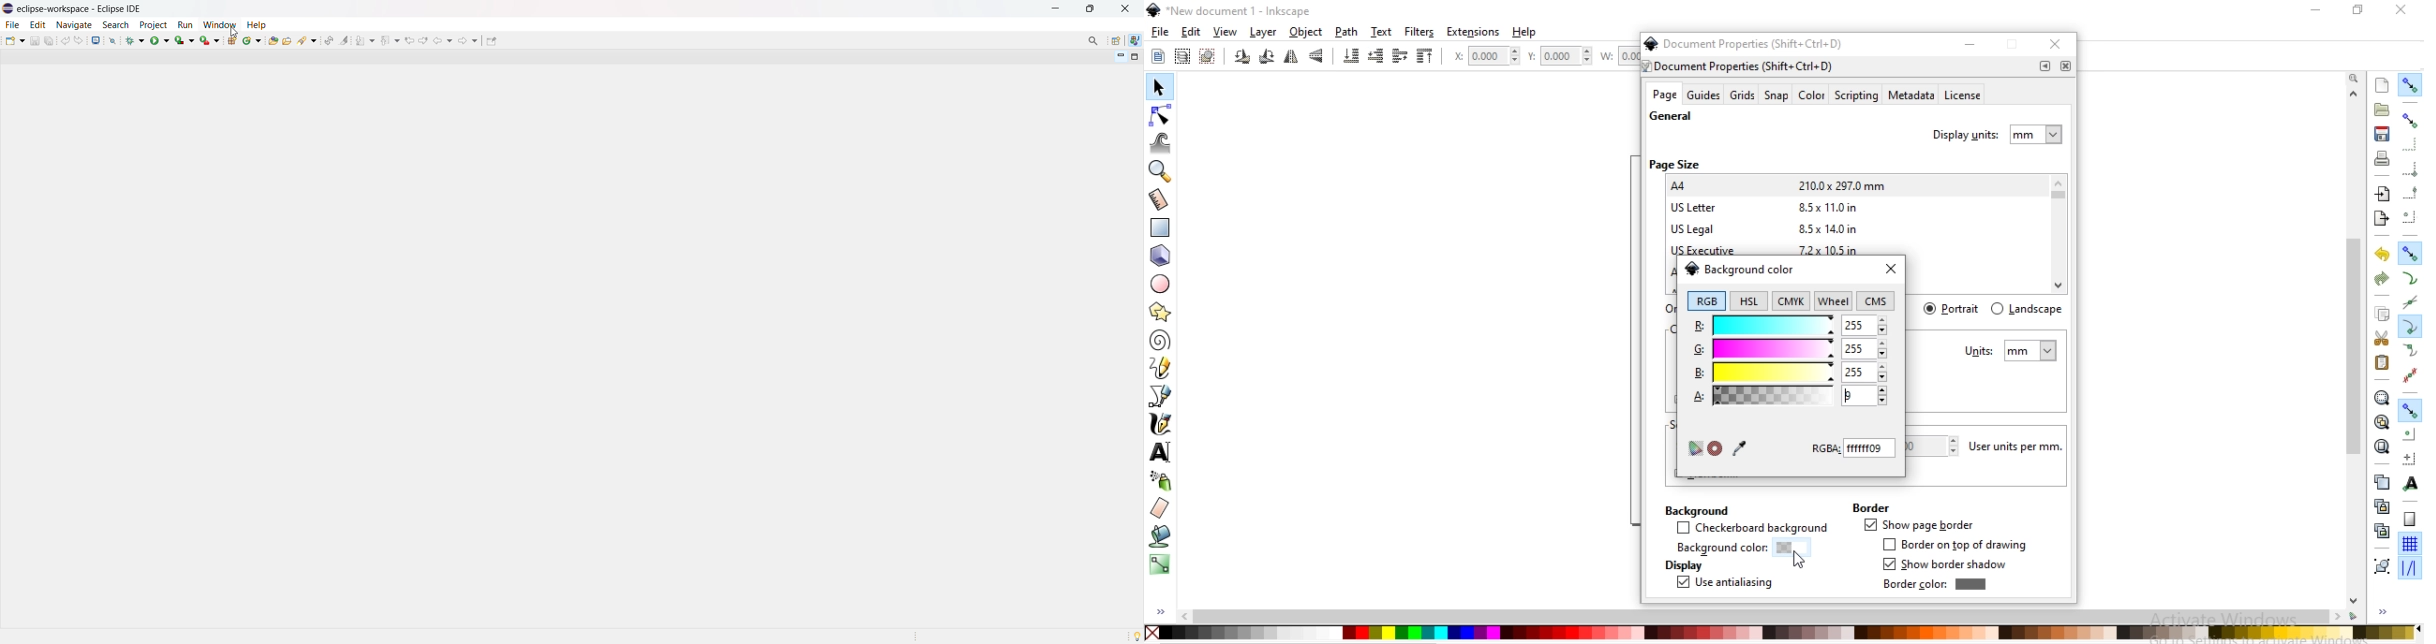 The height and width of the screenshot is (644, 2436). What do you see at coordinates (2408, 483) in the screenshot?
I see `snap text anchors and baselines` at bounding box center [2408, 483].